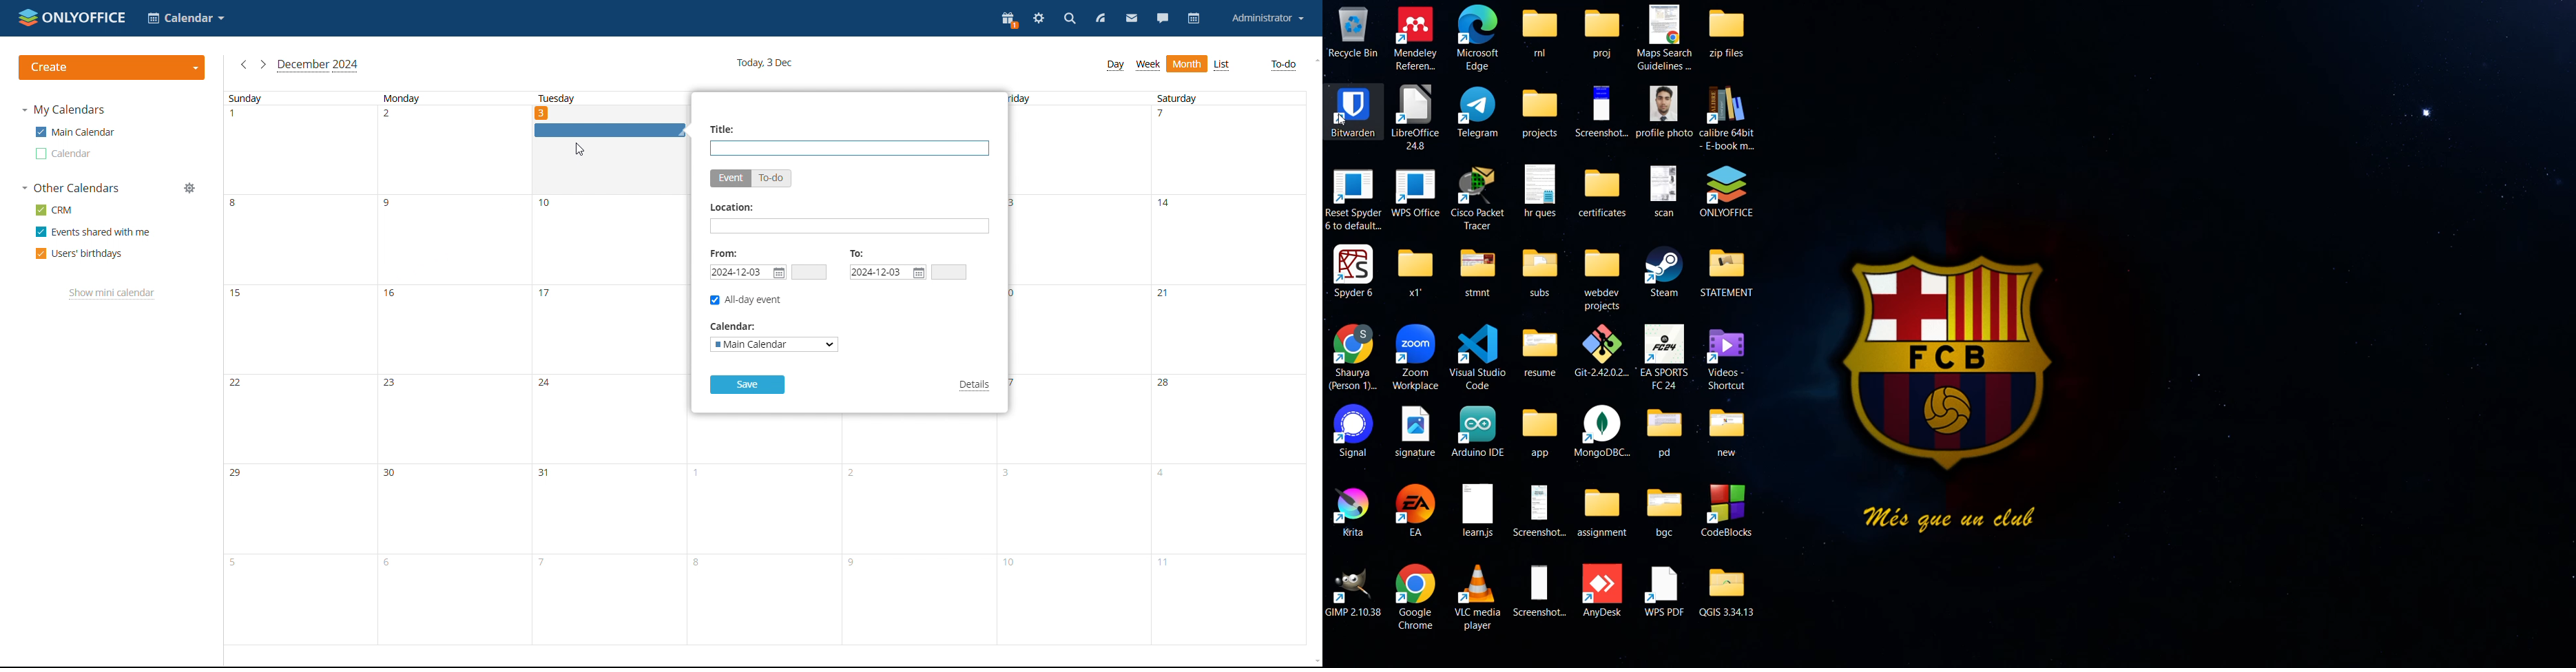 Image resolution: width=2576 pixels, height=672 pixels. What do you see at coordinates (975, 386) in the screenshot?
I see `details` at bounding box center [975, 386].